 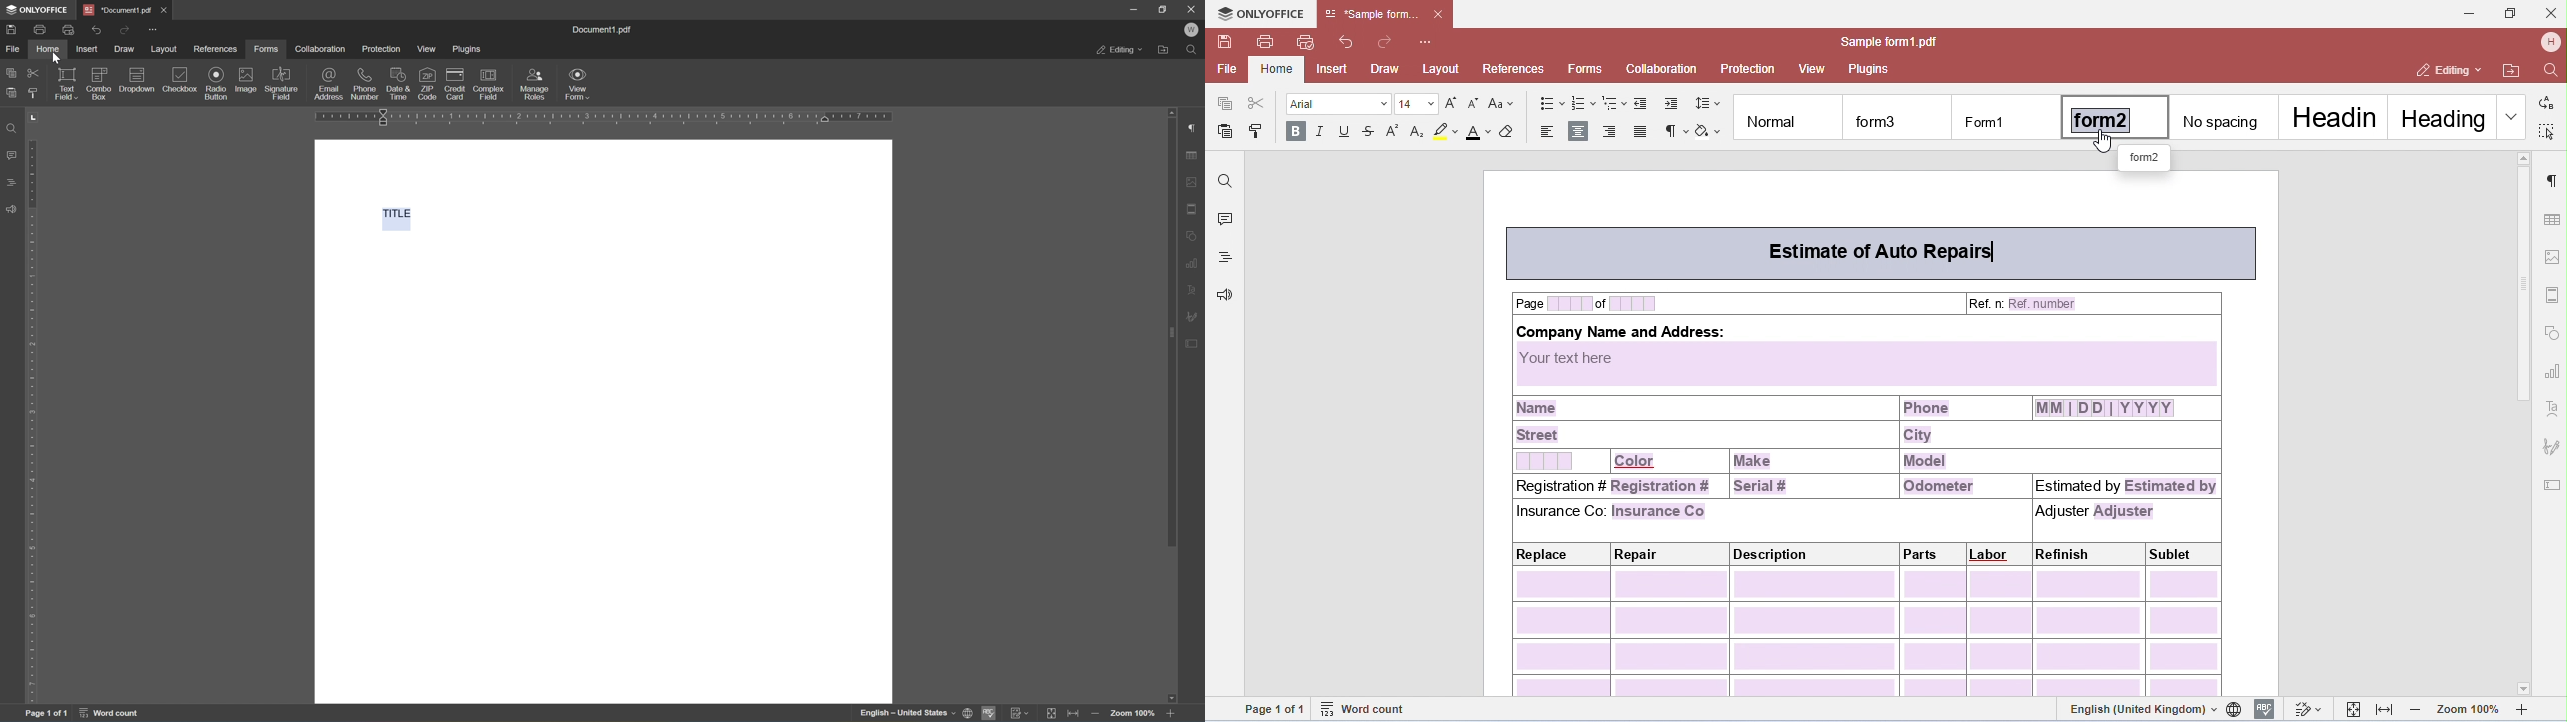 I want to click on editing, so click(x=1118, y=50).